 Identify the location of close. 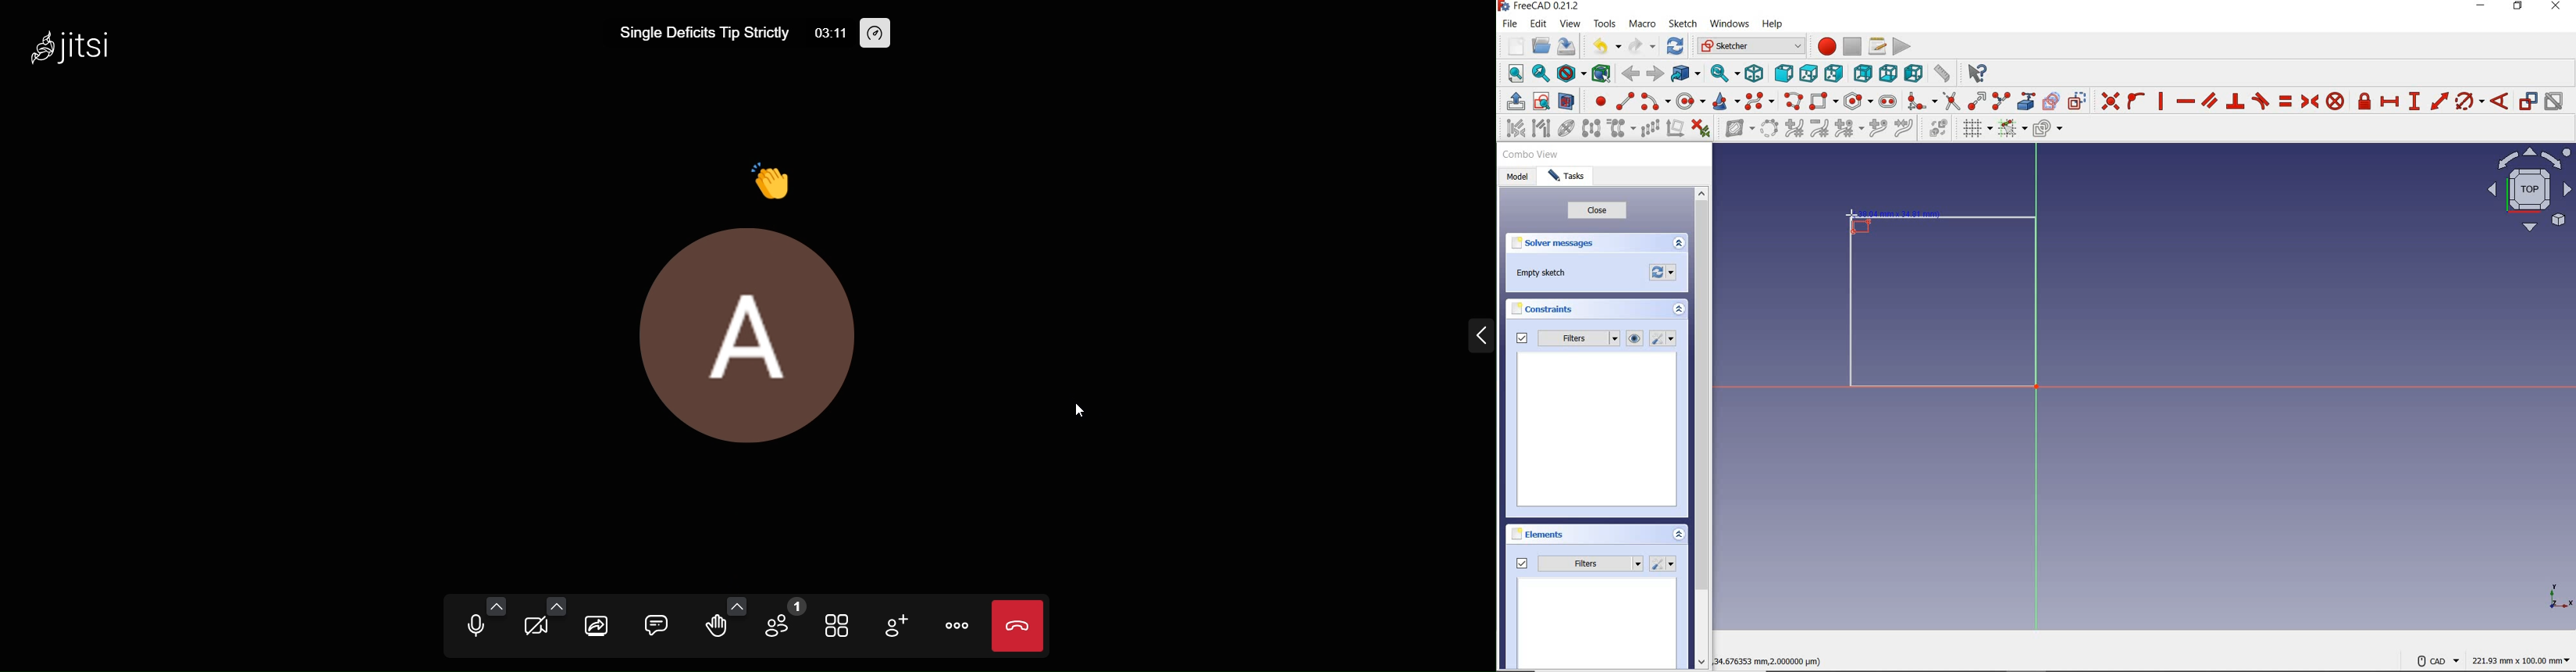
(1597, 212).